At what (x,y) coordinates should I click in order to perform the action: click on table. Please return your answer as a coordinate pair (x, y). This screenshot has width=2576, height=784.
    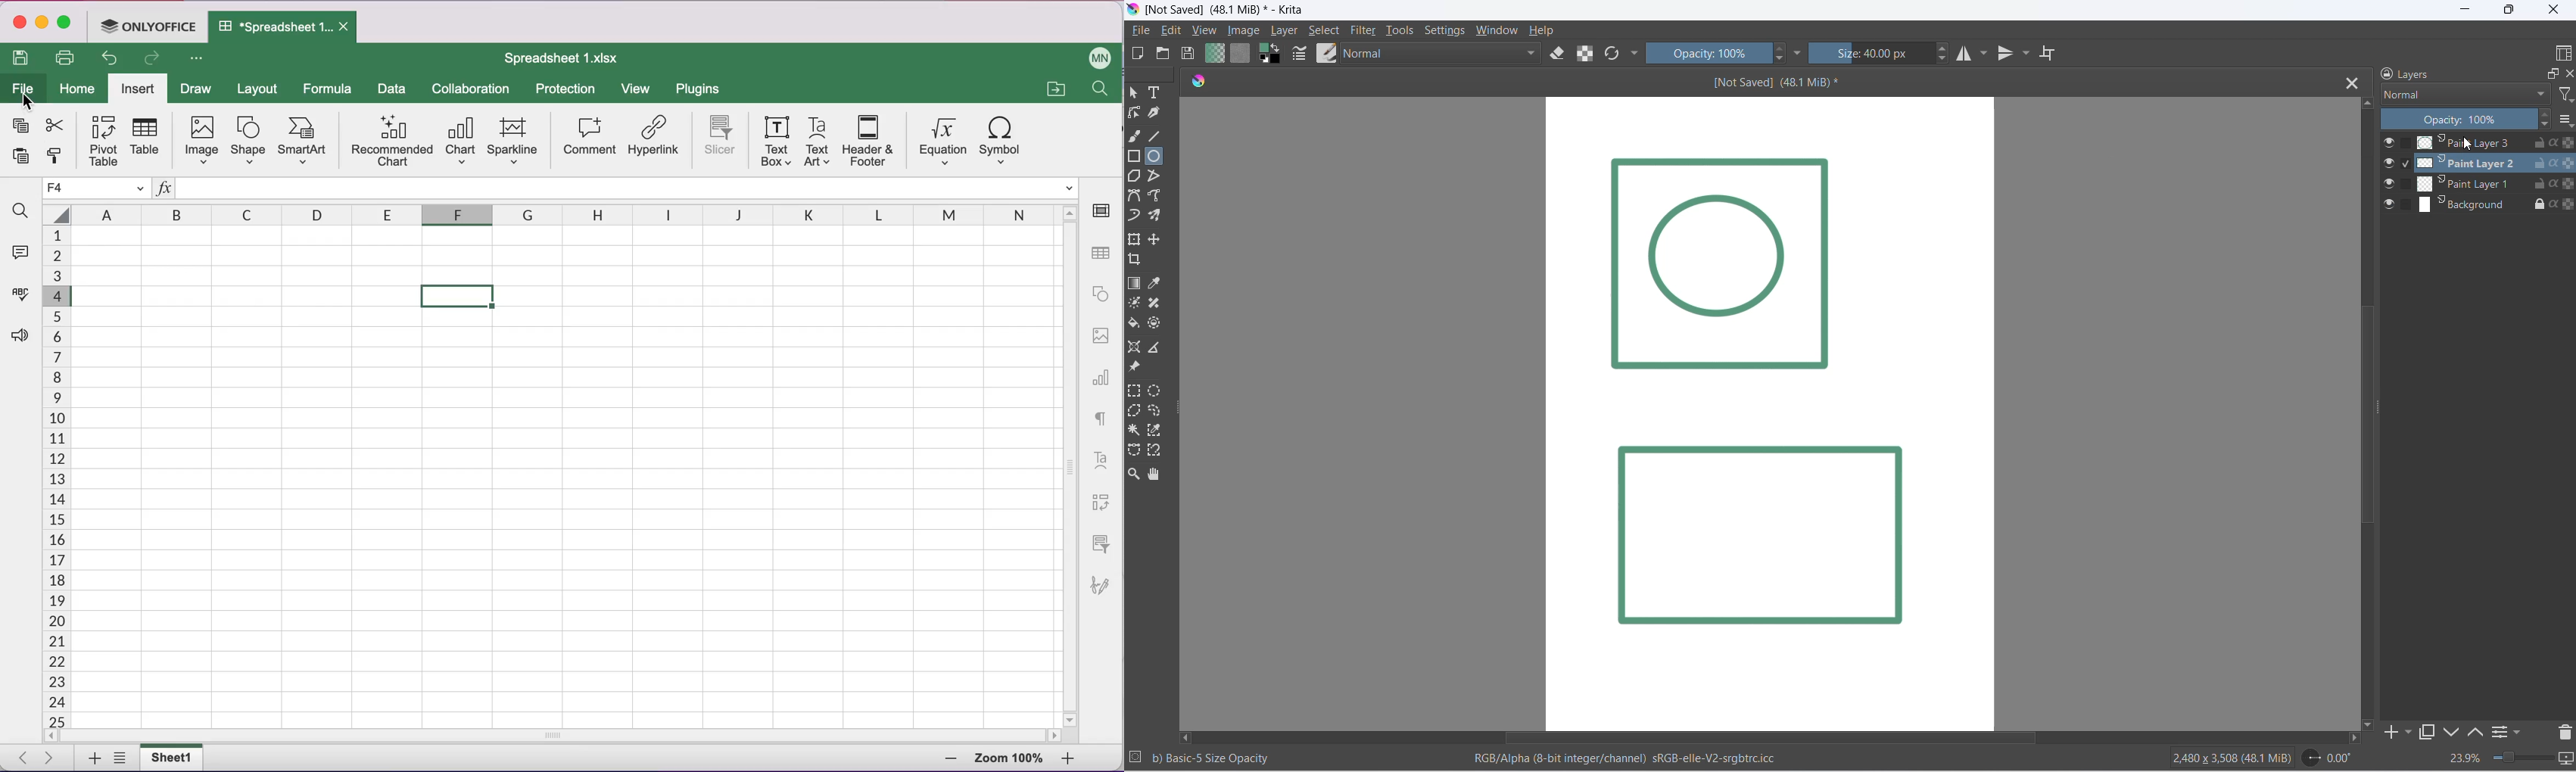
    Looking at the image, I should click on (148, 140).